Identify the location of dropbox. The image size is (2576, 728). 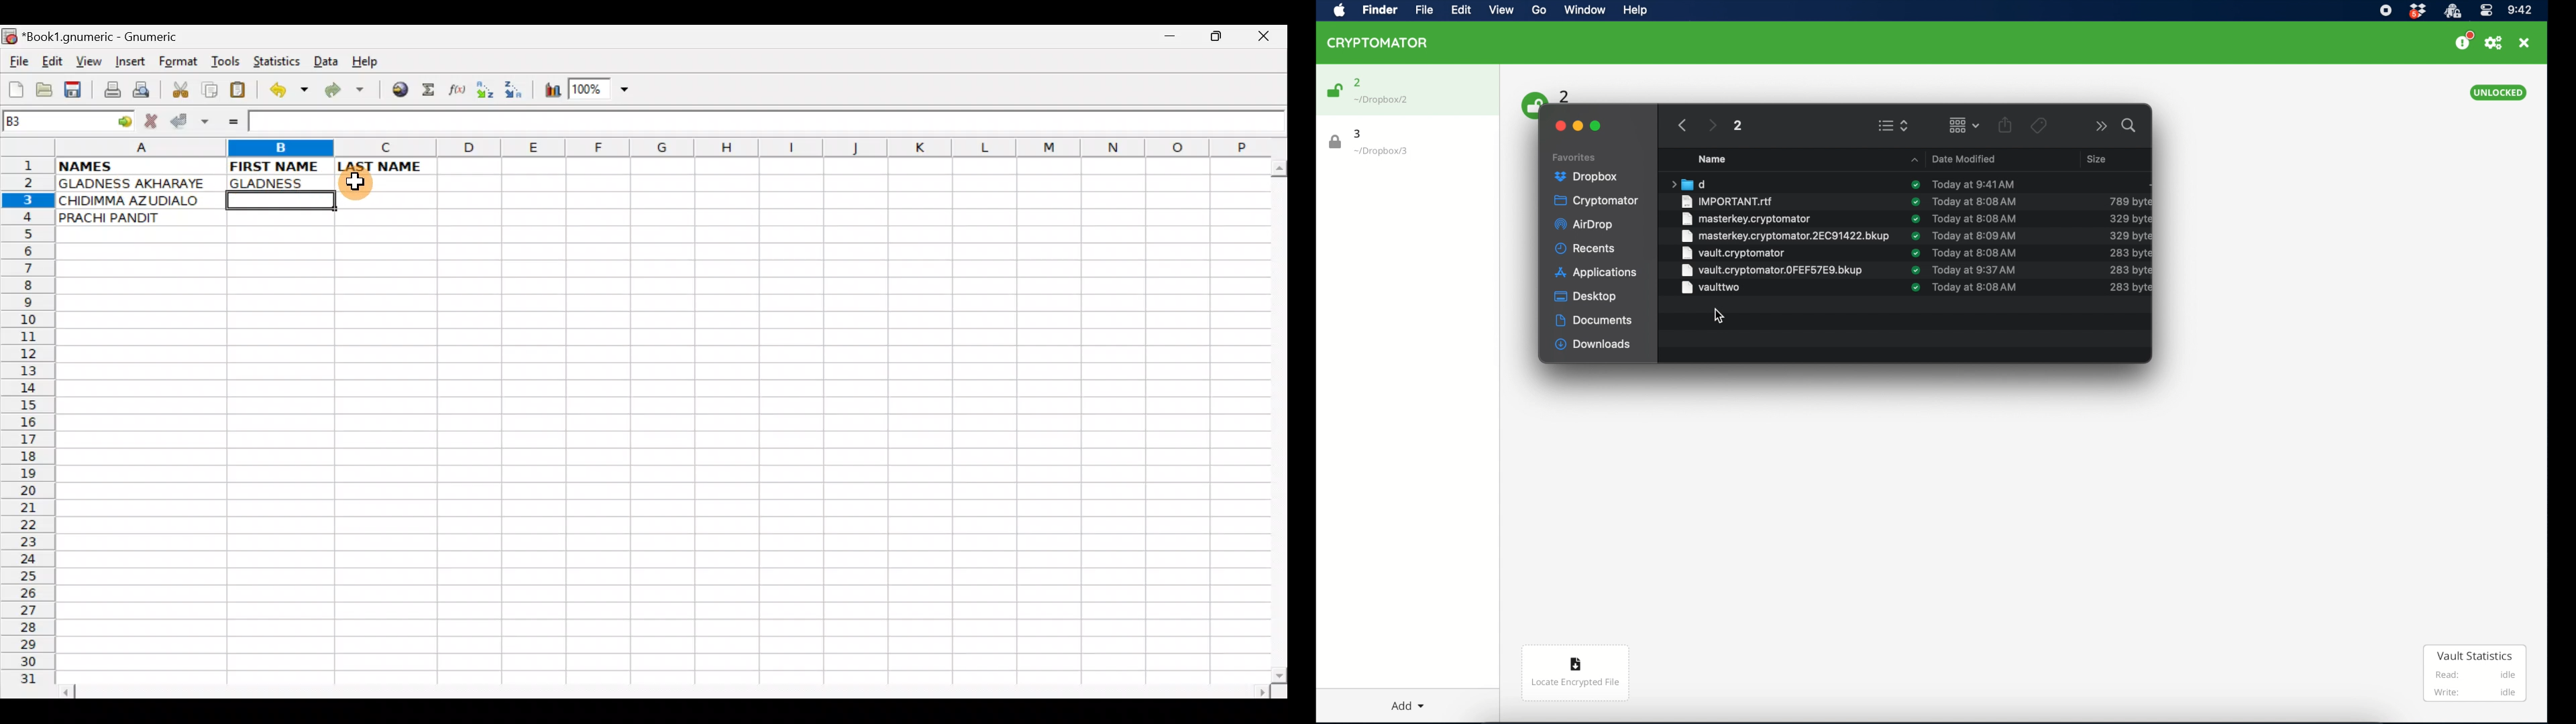
(1587, 177).